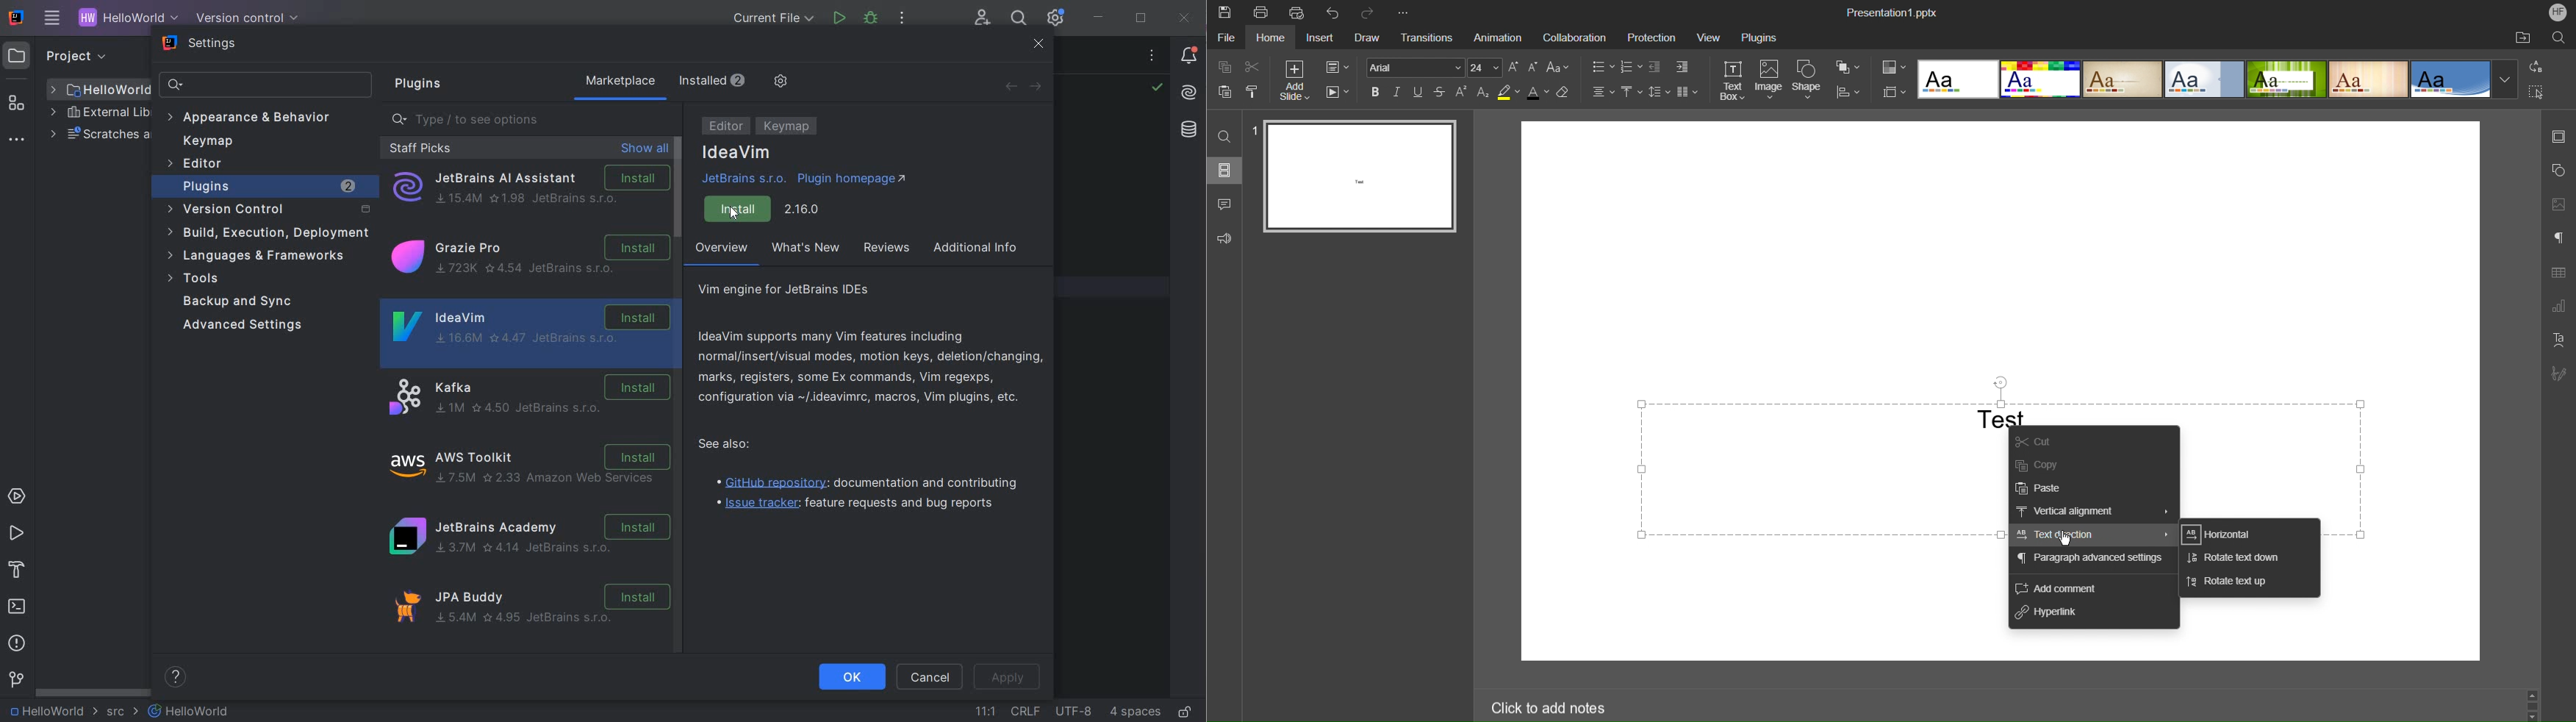  I want to click on GO TO LINE, so click(986, 709).